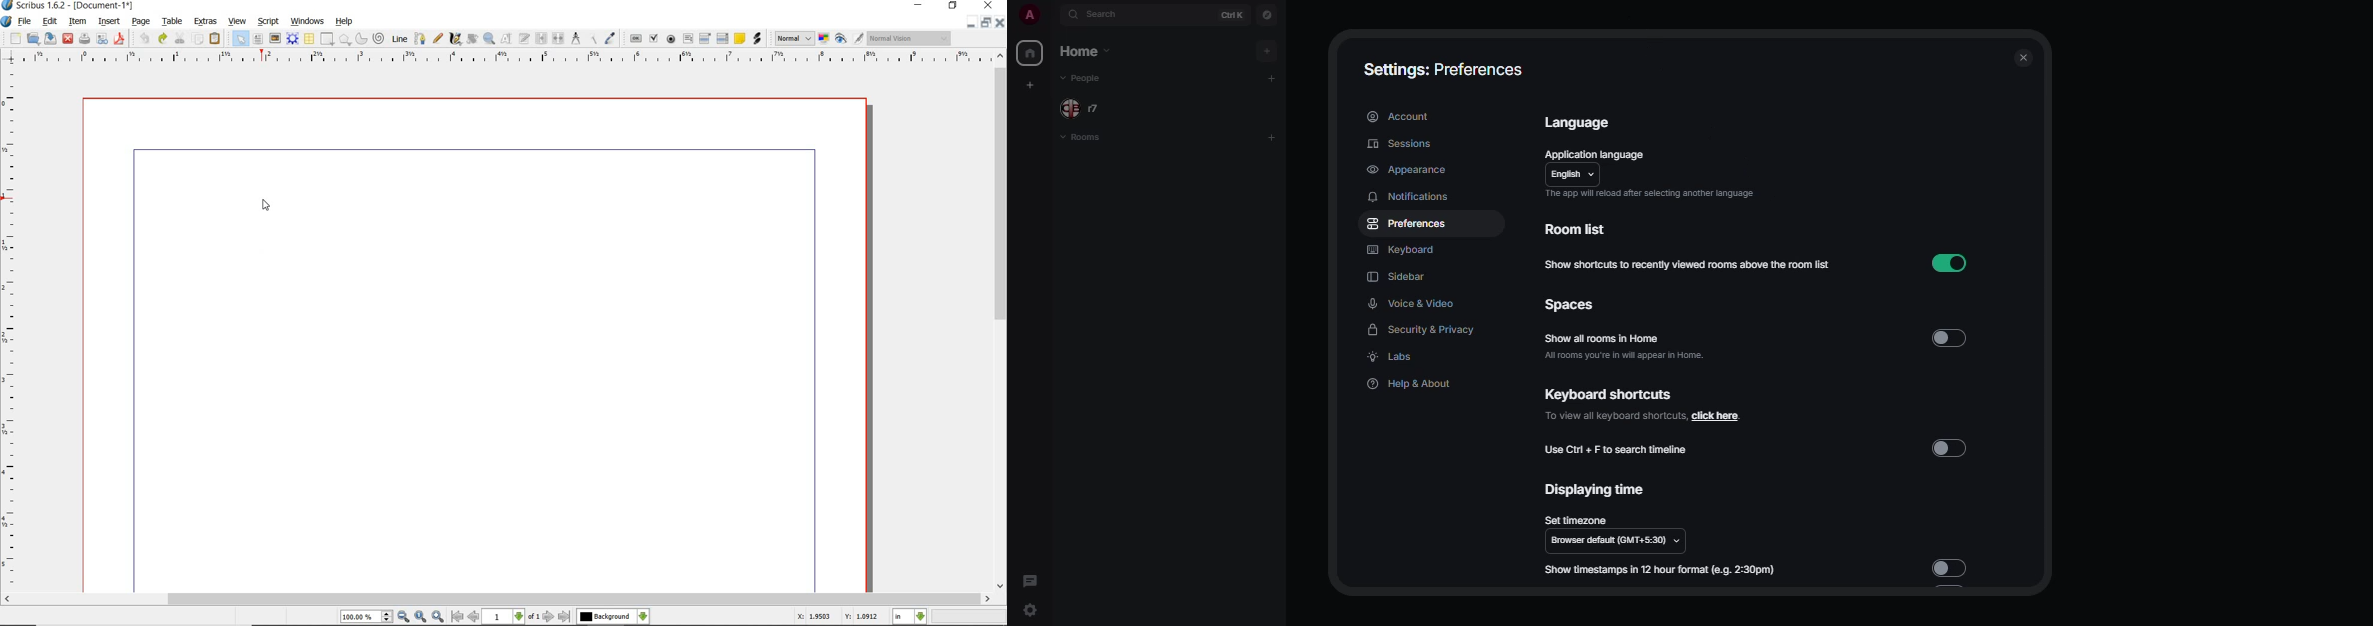 The height and width of the screenshot is (644, 2380). Describe the element at coordinates (1950, 336) in the screenshot. I see `disabled` at that location.